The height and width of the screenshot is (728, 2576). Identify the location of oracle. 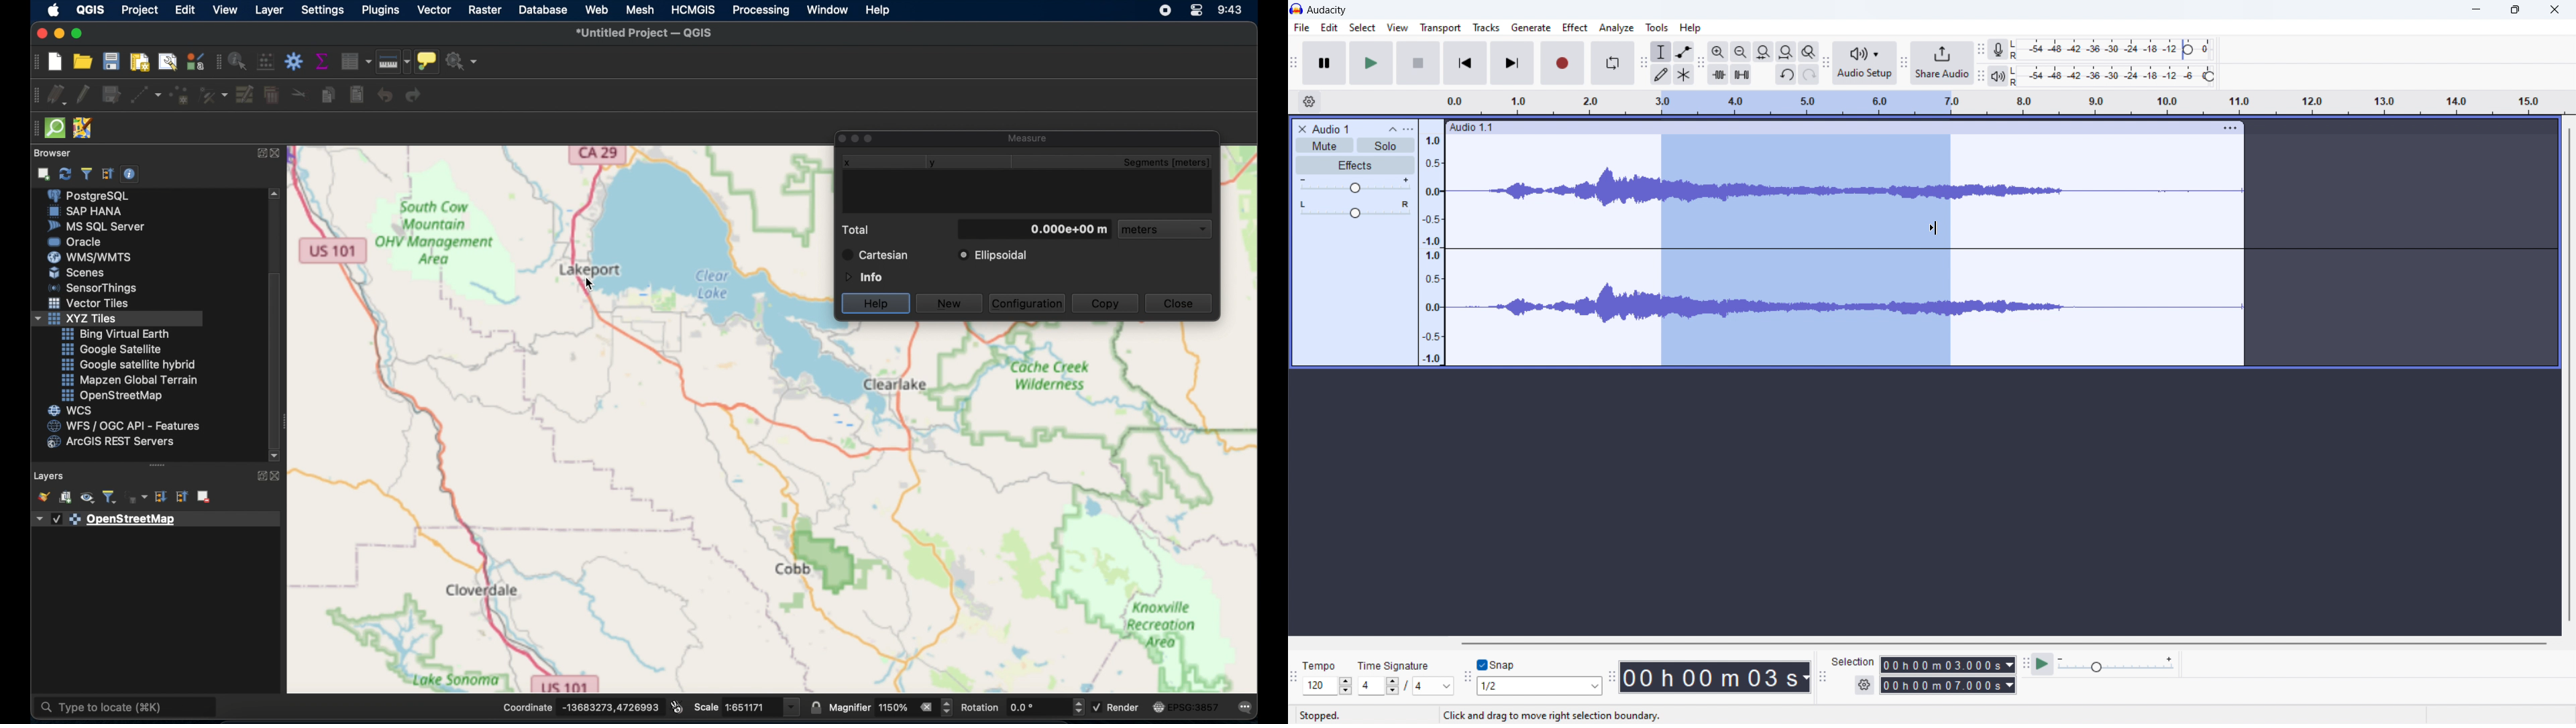
(78, 241).